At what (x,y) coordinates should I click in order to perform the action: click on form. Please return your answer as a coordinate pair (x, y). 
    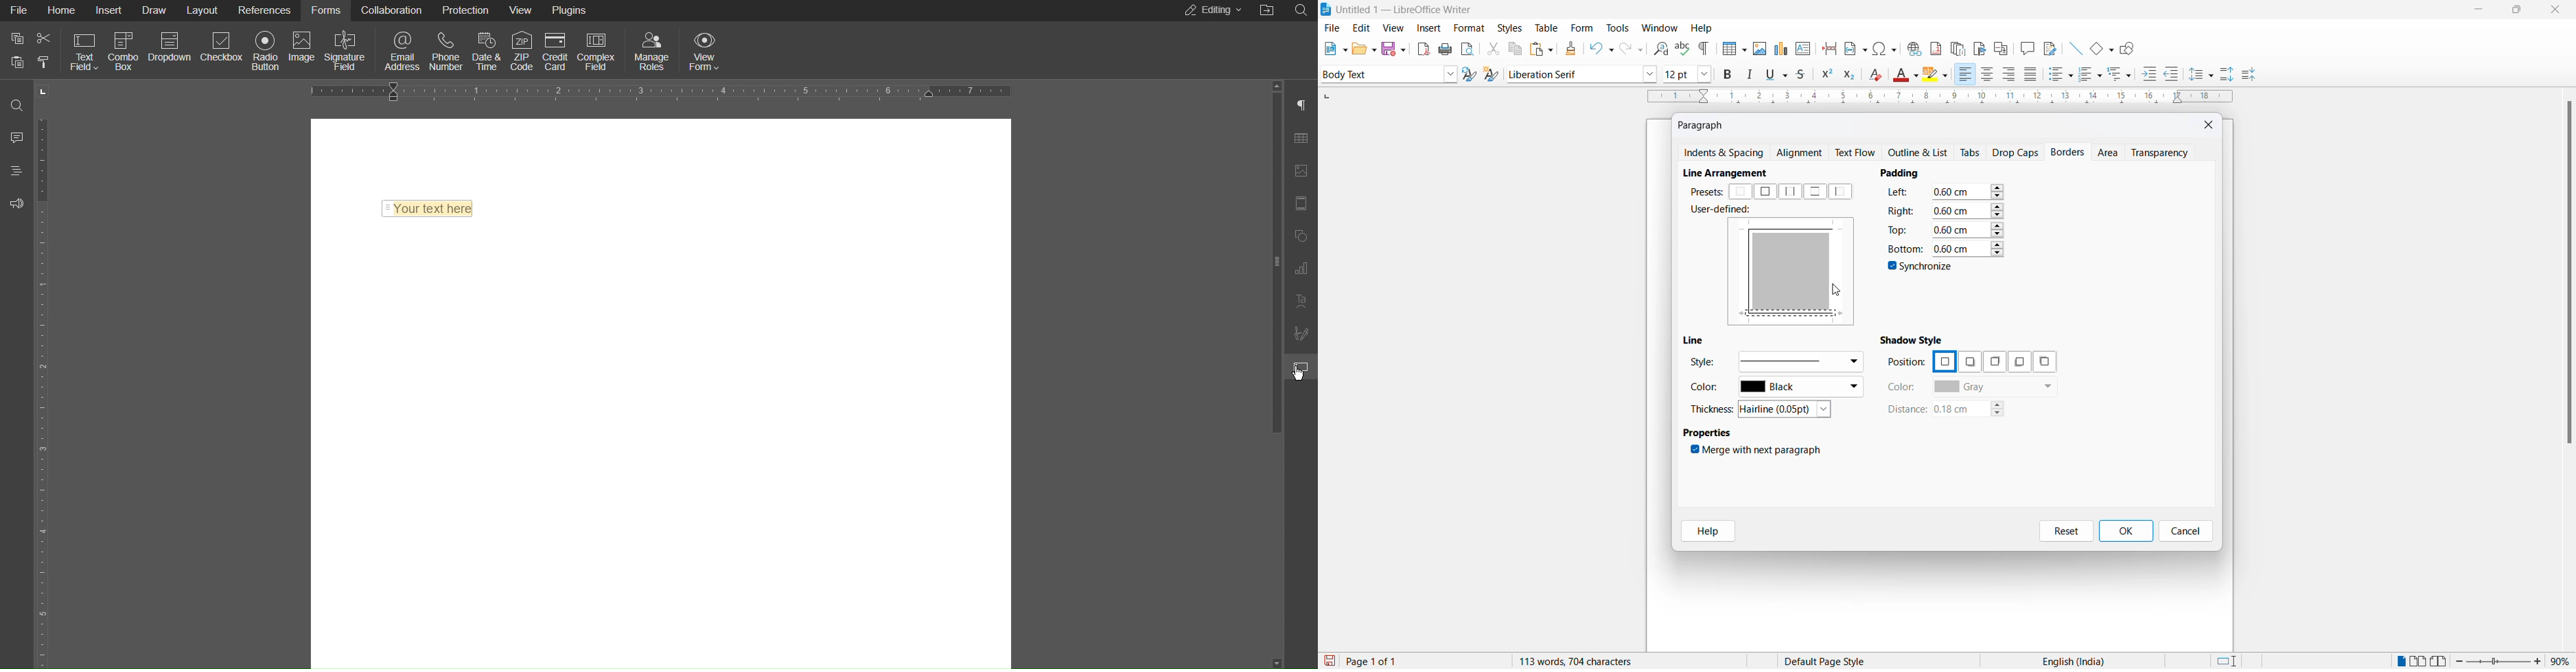
    Looking at the image, I should click on (1582, 28).